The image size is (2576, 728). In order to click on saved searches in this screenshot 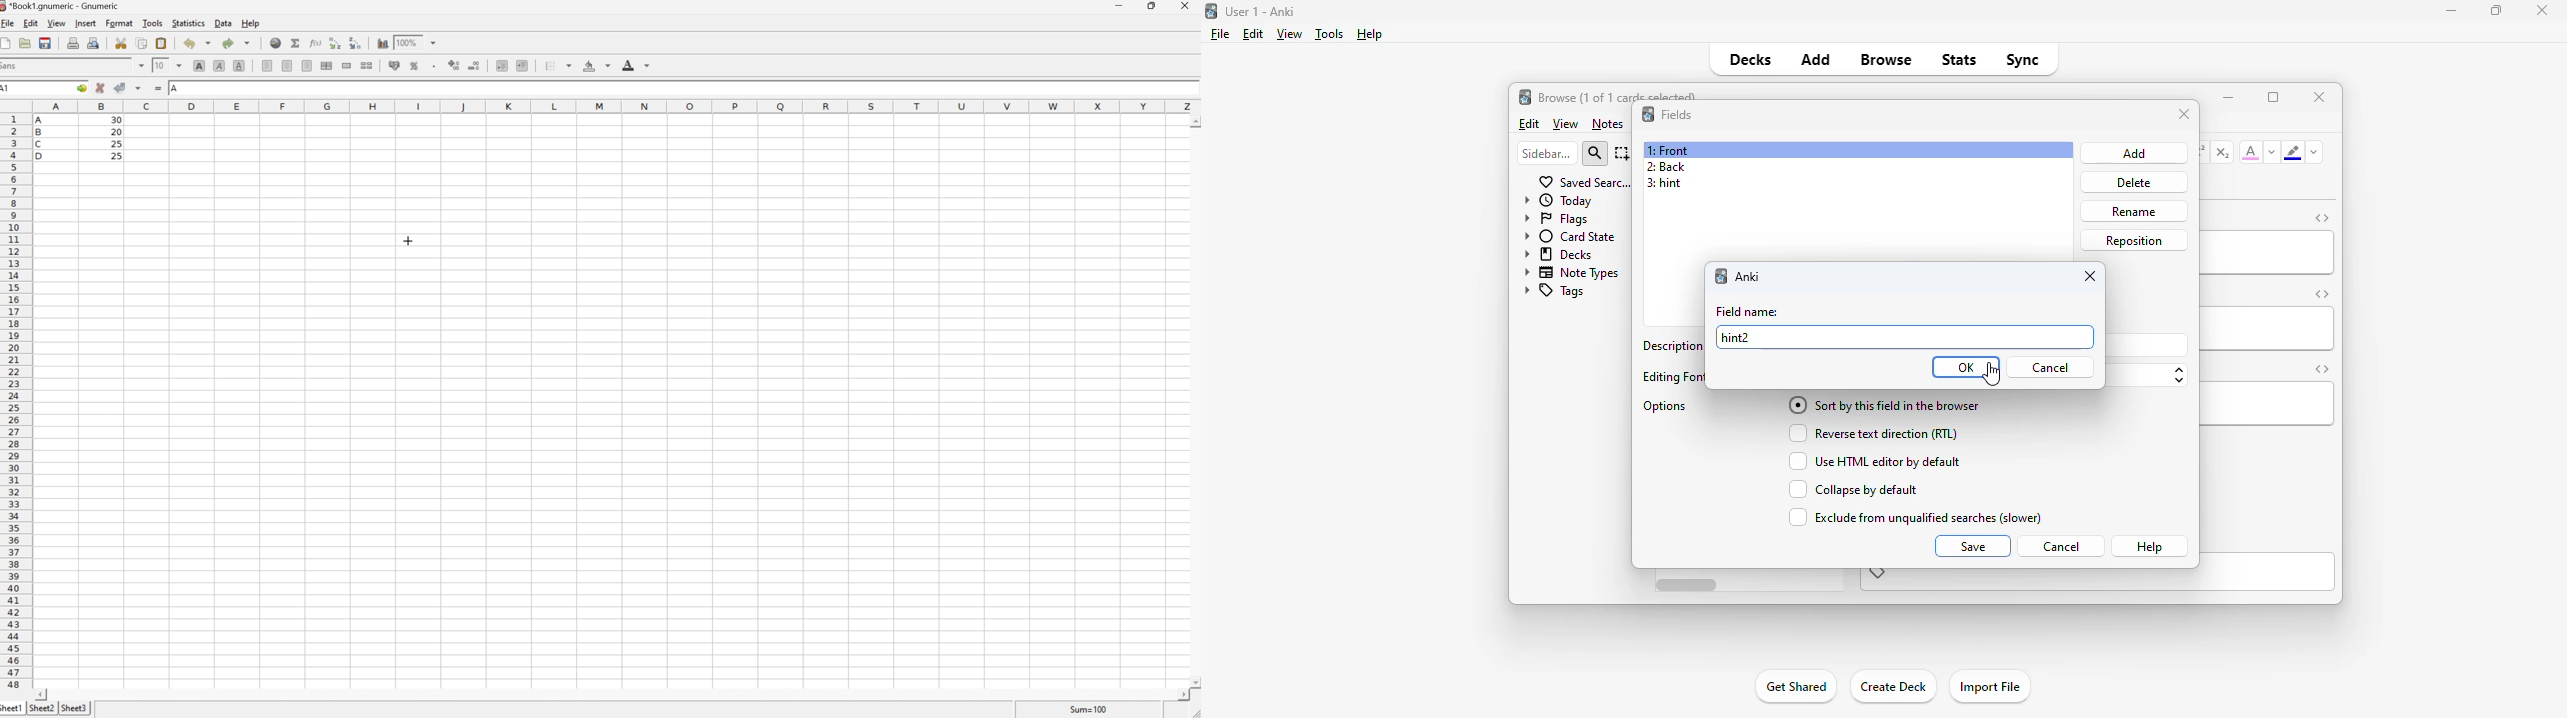, I will do `click(1585, 181)`.